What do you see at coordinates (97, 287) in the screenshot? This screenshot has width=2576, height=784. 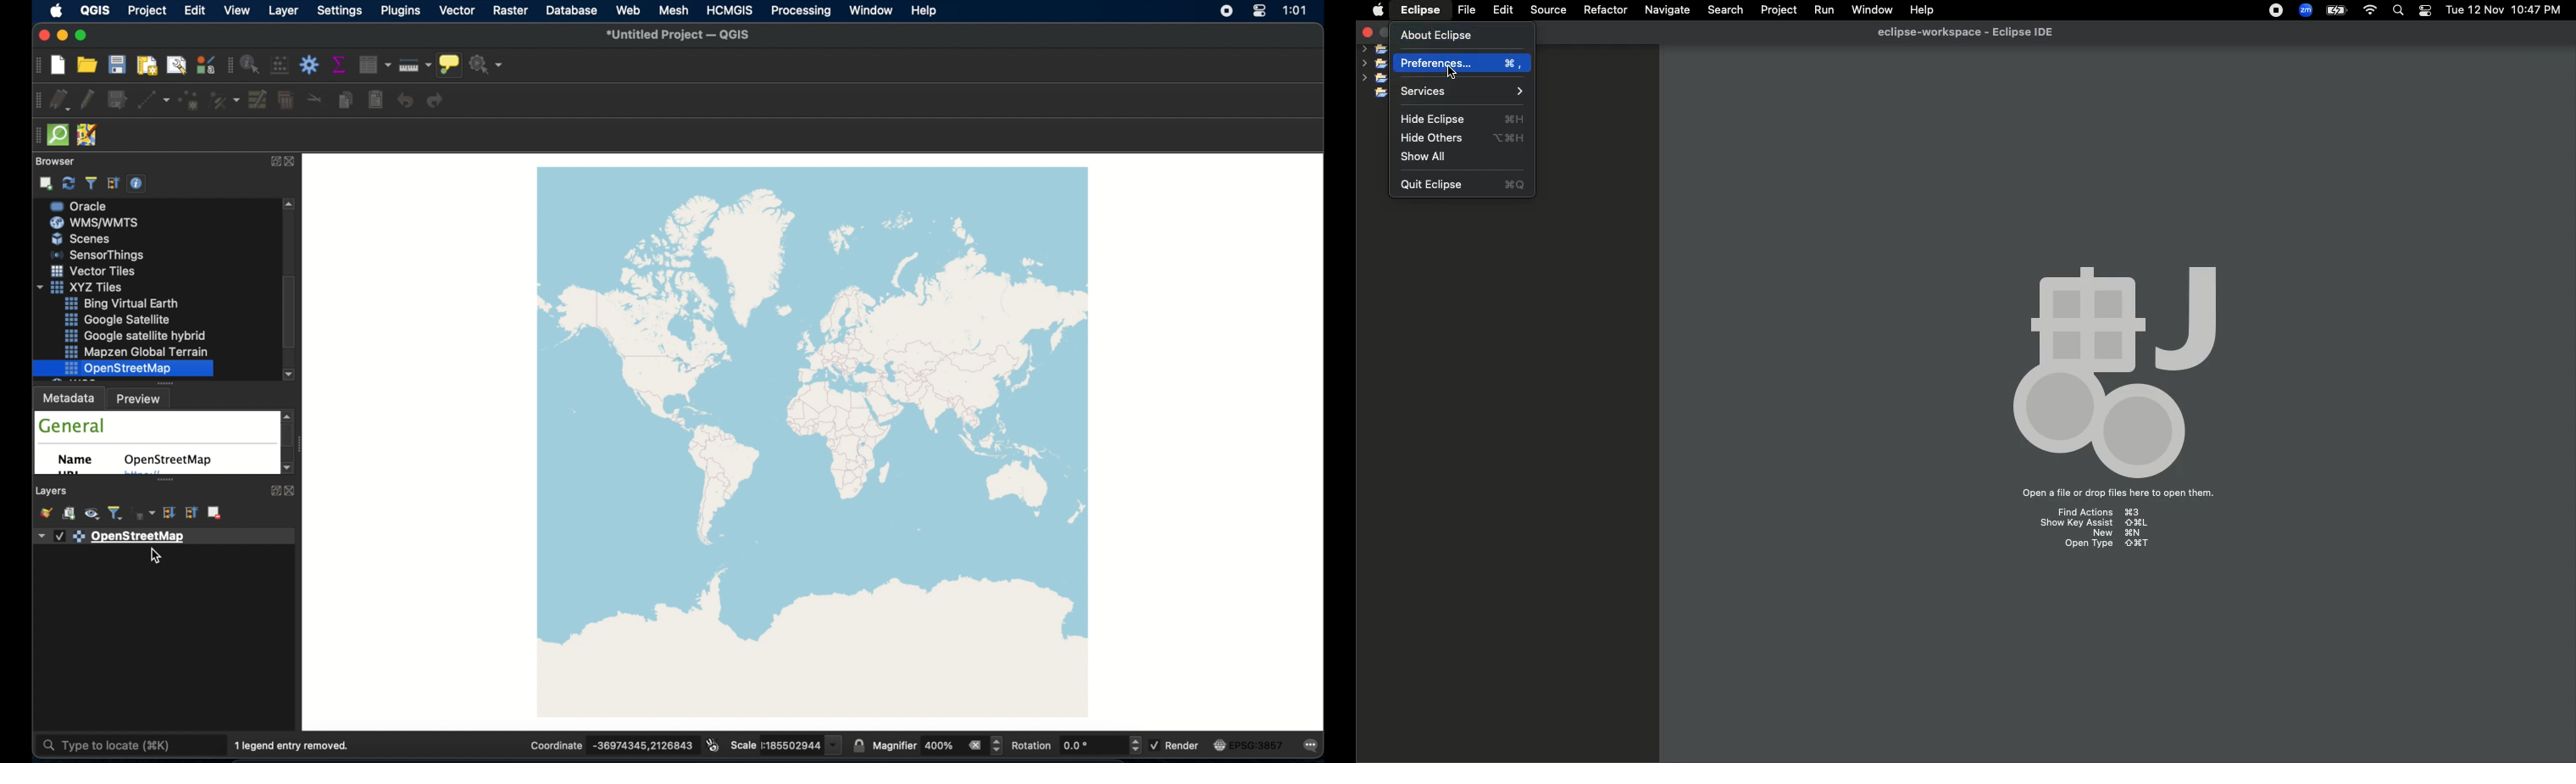 I see `scenes` at bounding box center [97, 287].